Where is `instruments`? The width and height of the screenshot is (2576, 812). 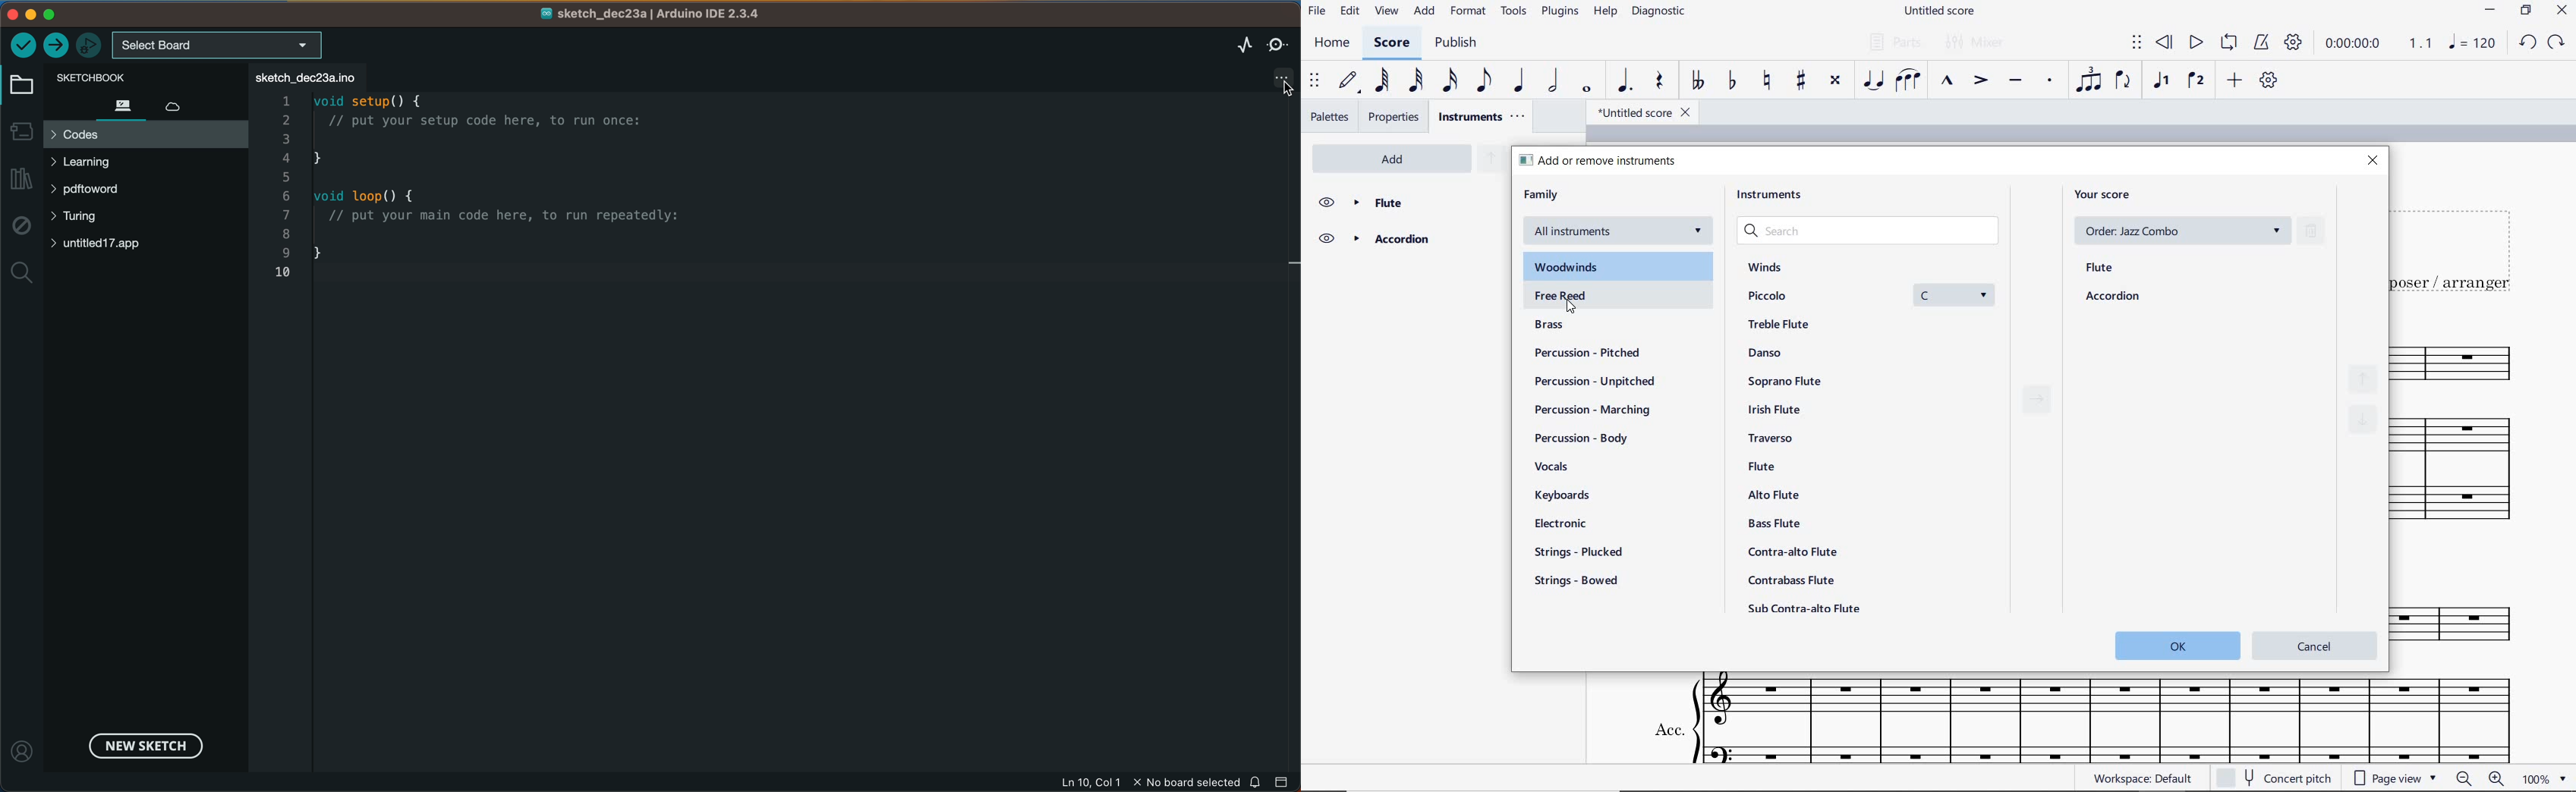 instruments is located at coordinates (1480, 117).